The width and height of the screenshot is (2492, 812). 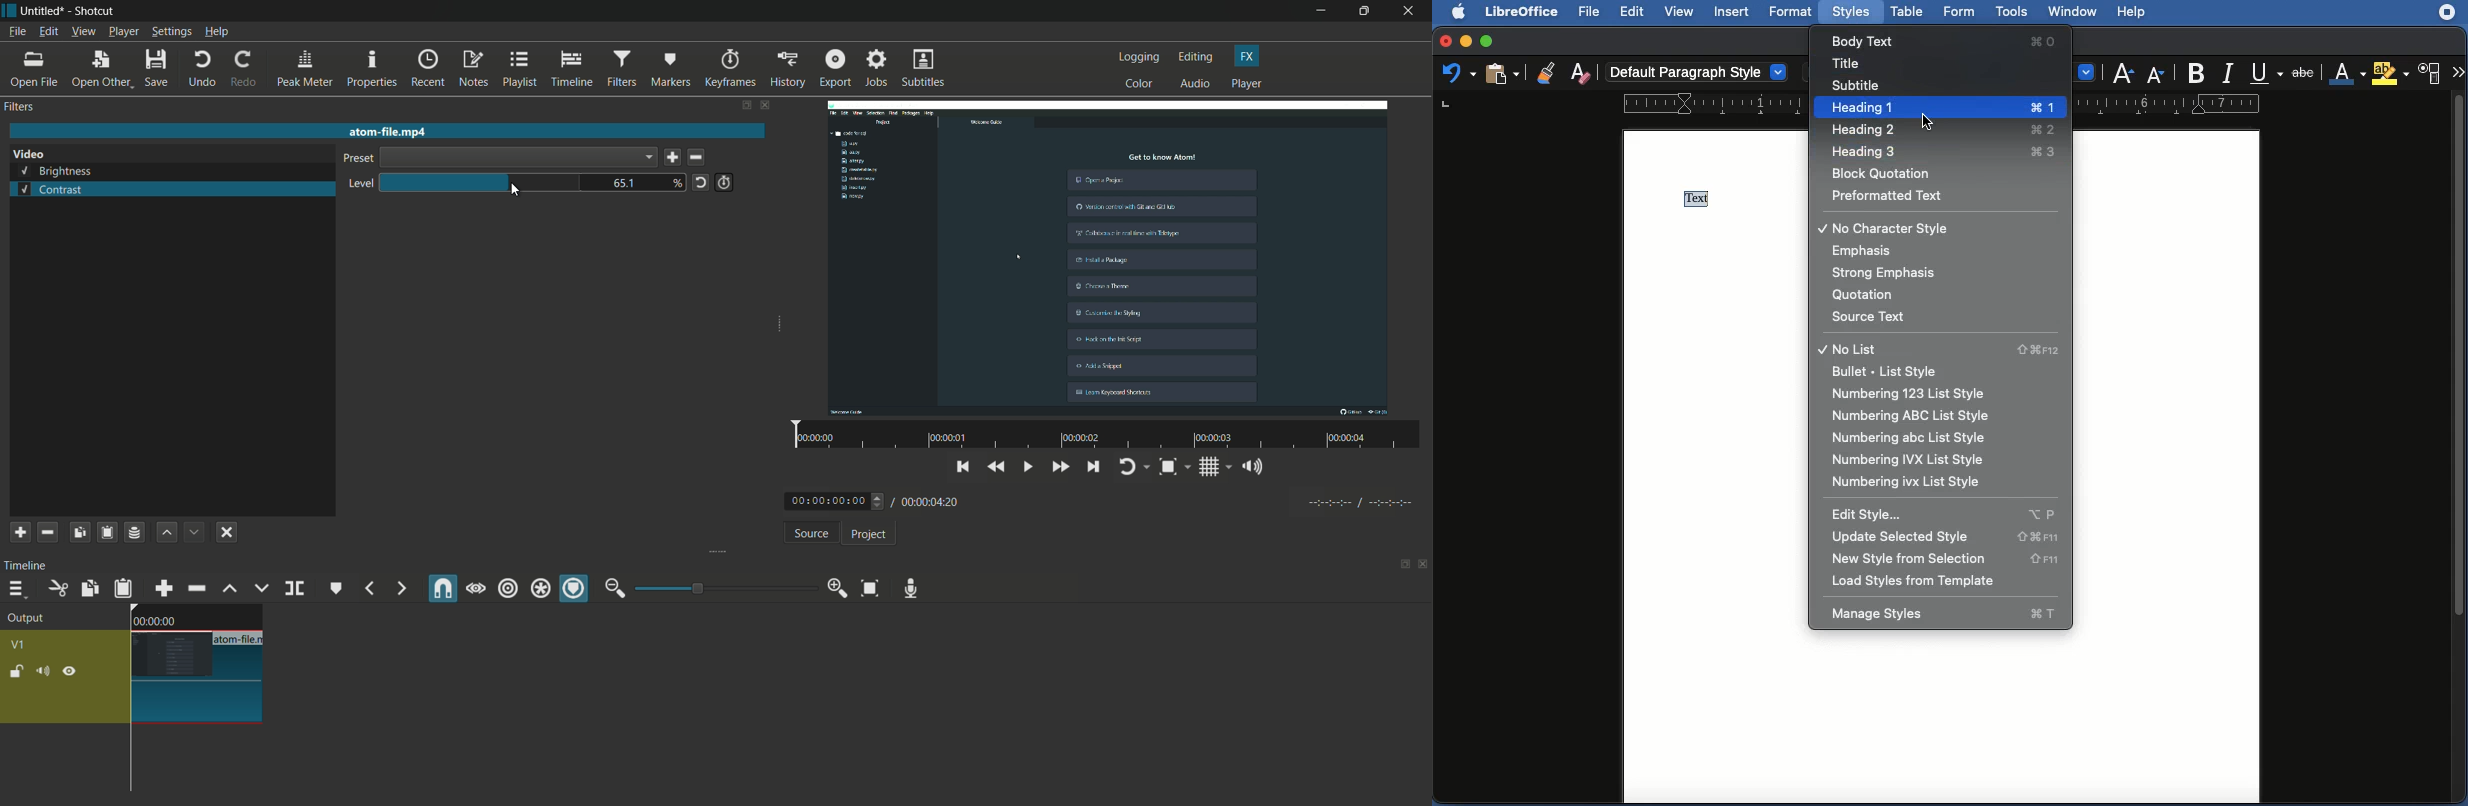 What do you see at coordinates (229, 588) in the screenshot?
I see `lift` at bounding box center [229, 588].